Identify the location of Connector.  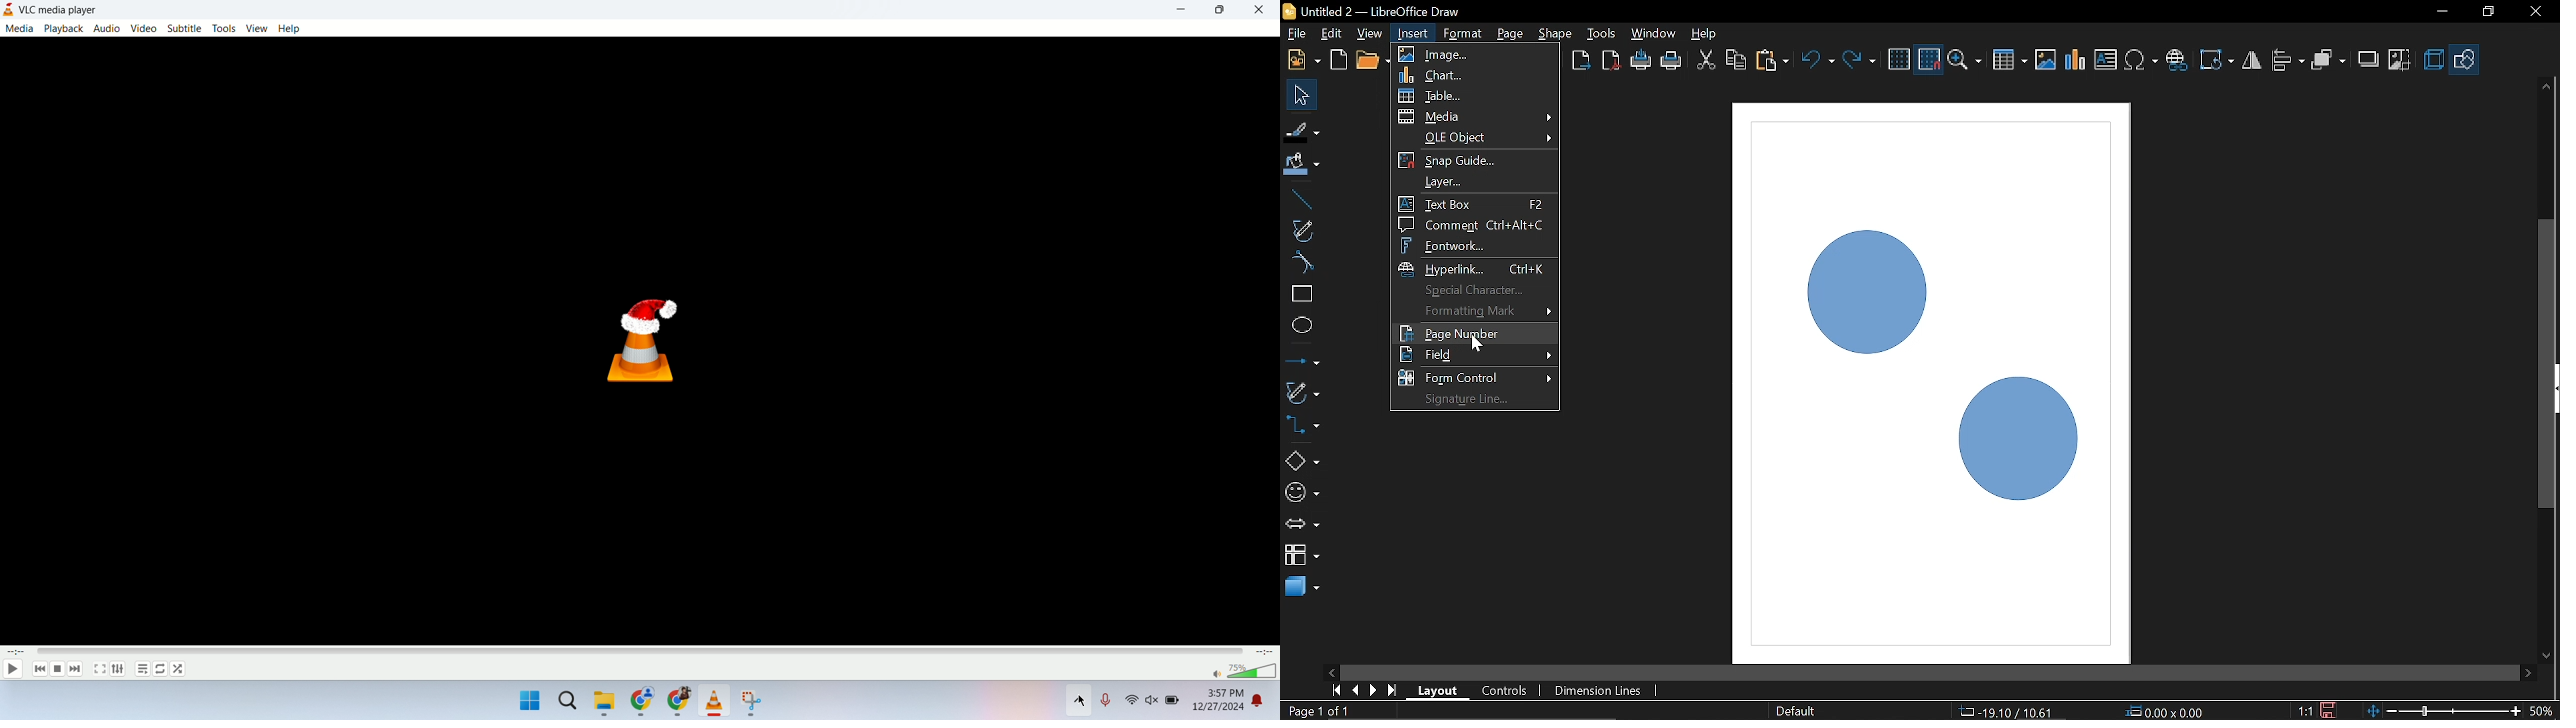
(1302, 424).